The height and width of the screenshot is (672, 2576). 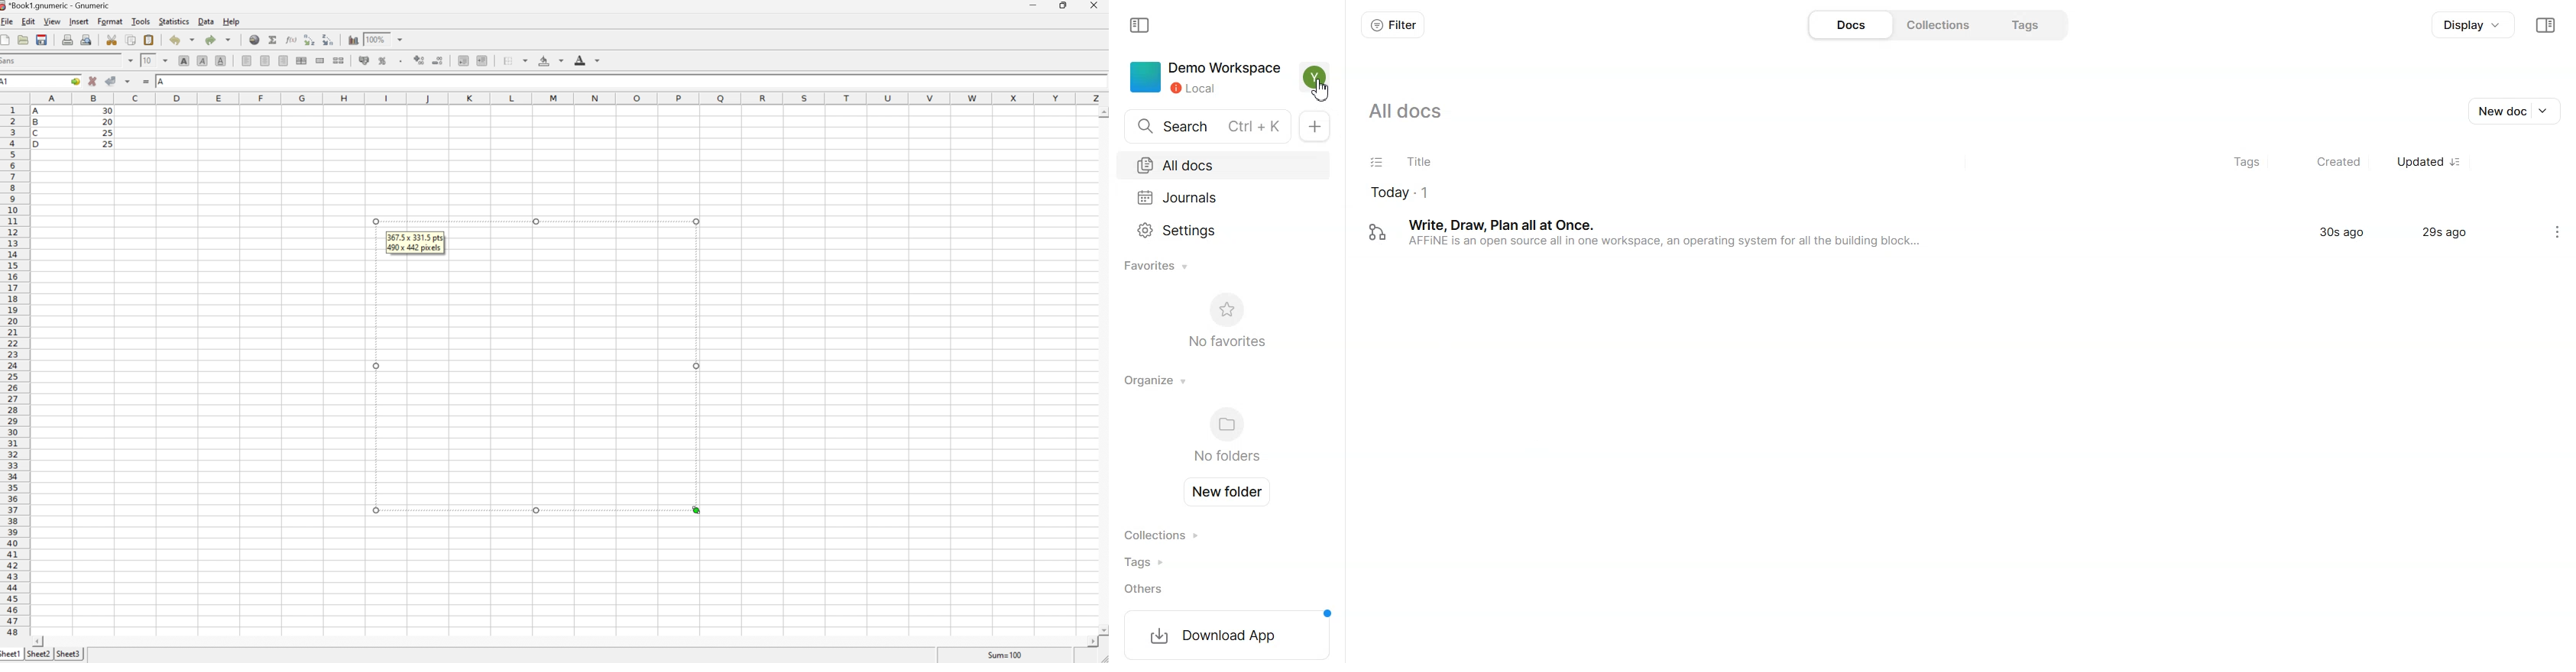 I want to click on Collapse slide bar, so click(x=1141, y=26).